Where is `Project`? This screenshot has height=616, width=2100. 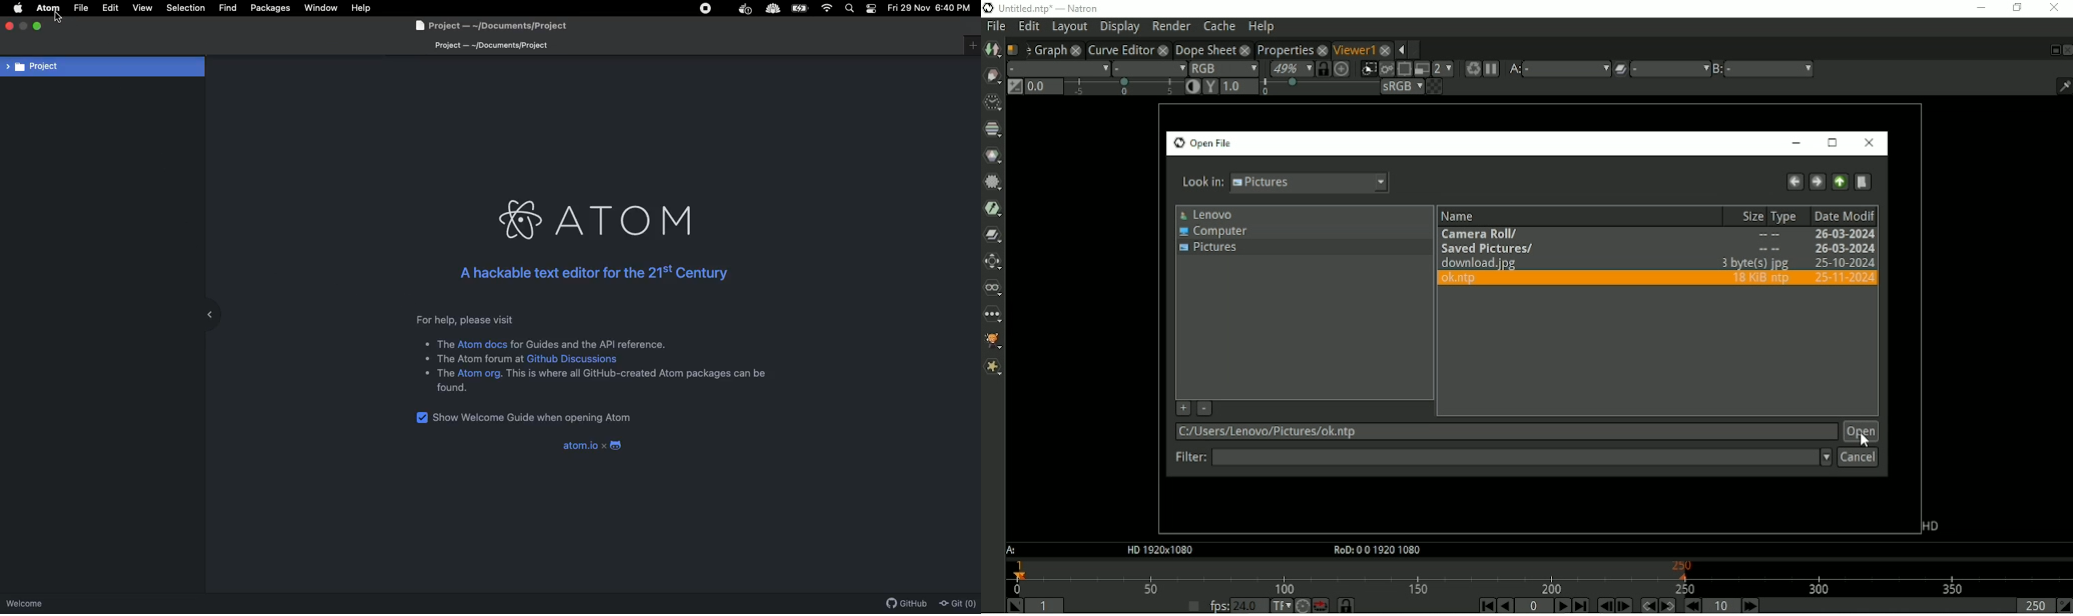 Project is located at coordinates (102, 66).